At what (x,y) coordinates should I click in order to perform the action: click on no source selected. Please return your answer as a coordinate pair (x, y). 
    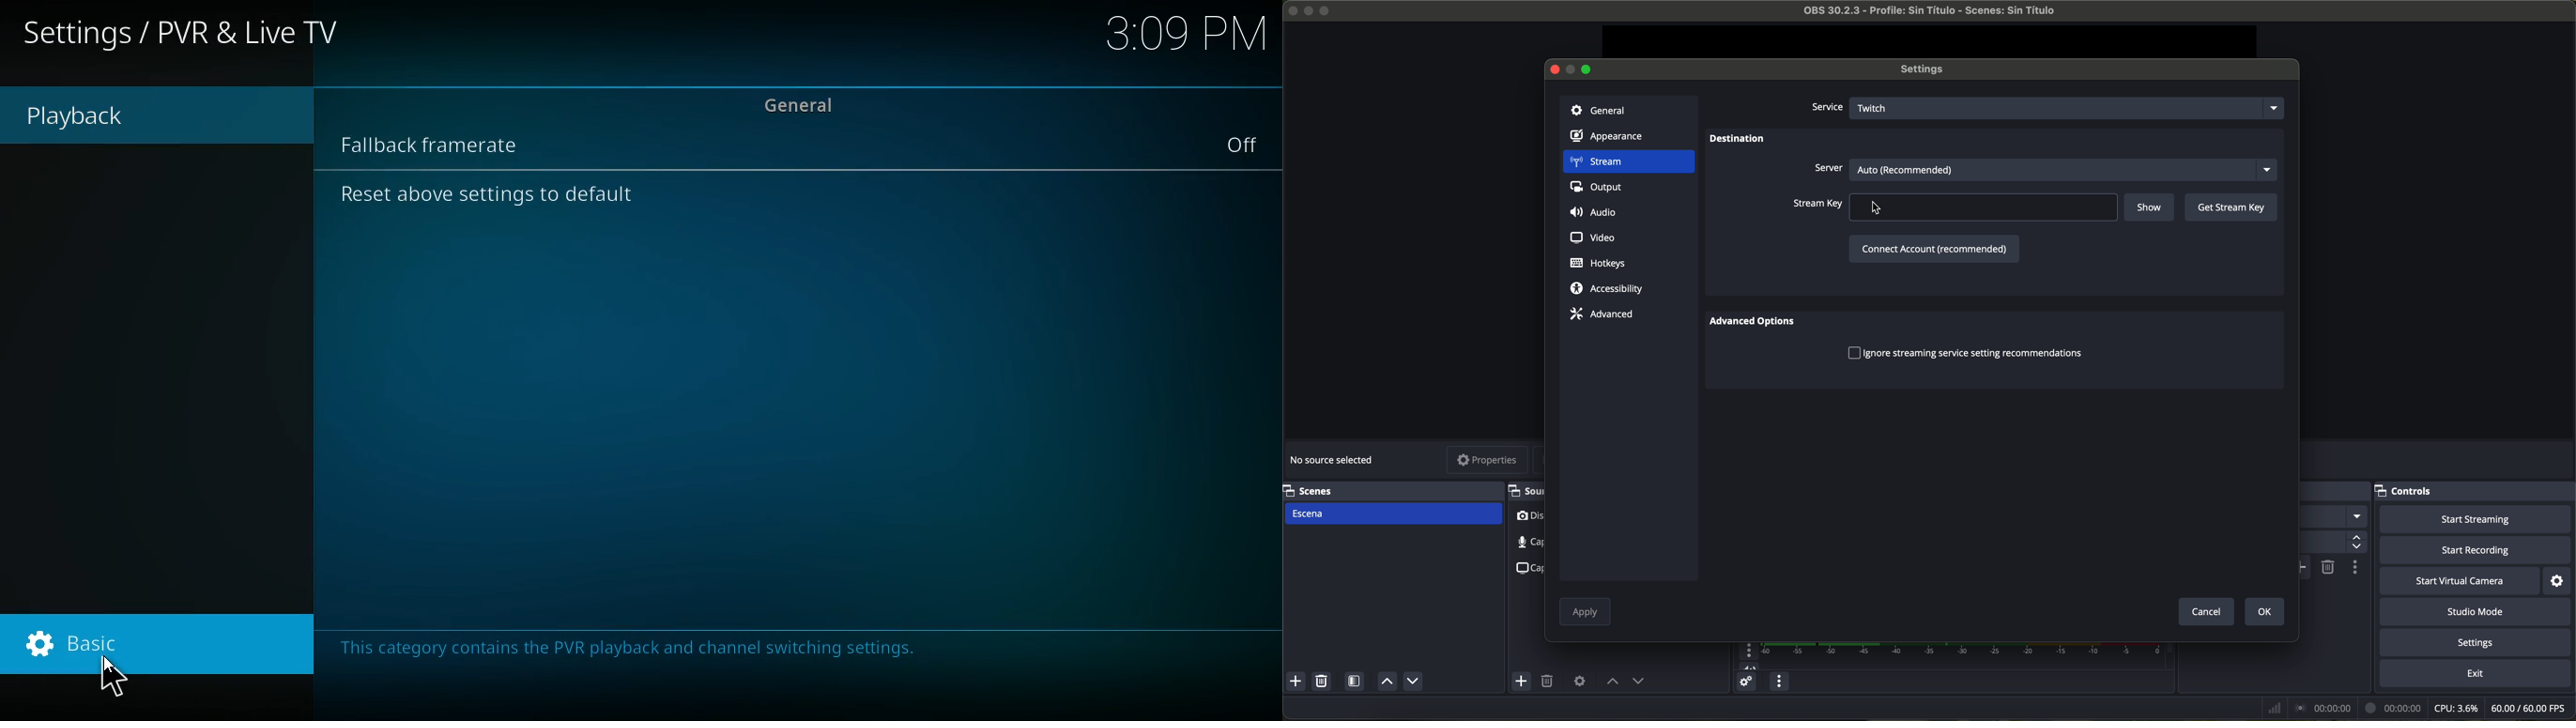
    Looking at the image, I should click on (1335, 458).